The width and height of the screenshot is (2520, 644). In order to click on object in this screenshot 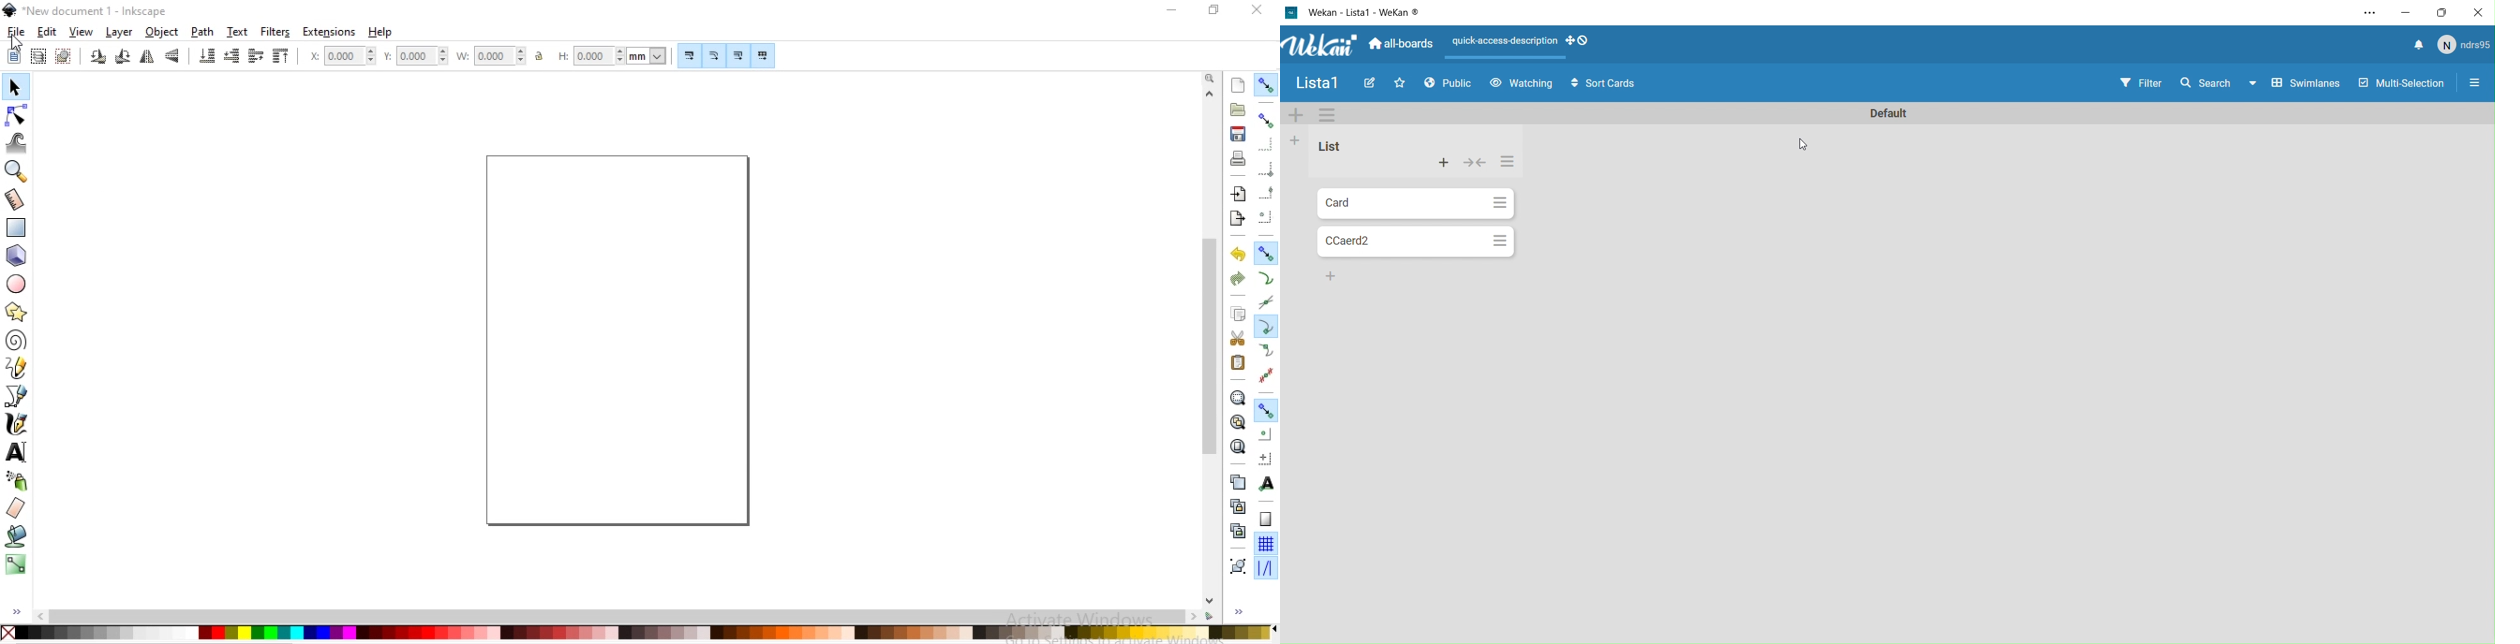, I will do `click(162, 32)`.